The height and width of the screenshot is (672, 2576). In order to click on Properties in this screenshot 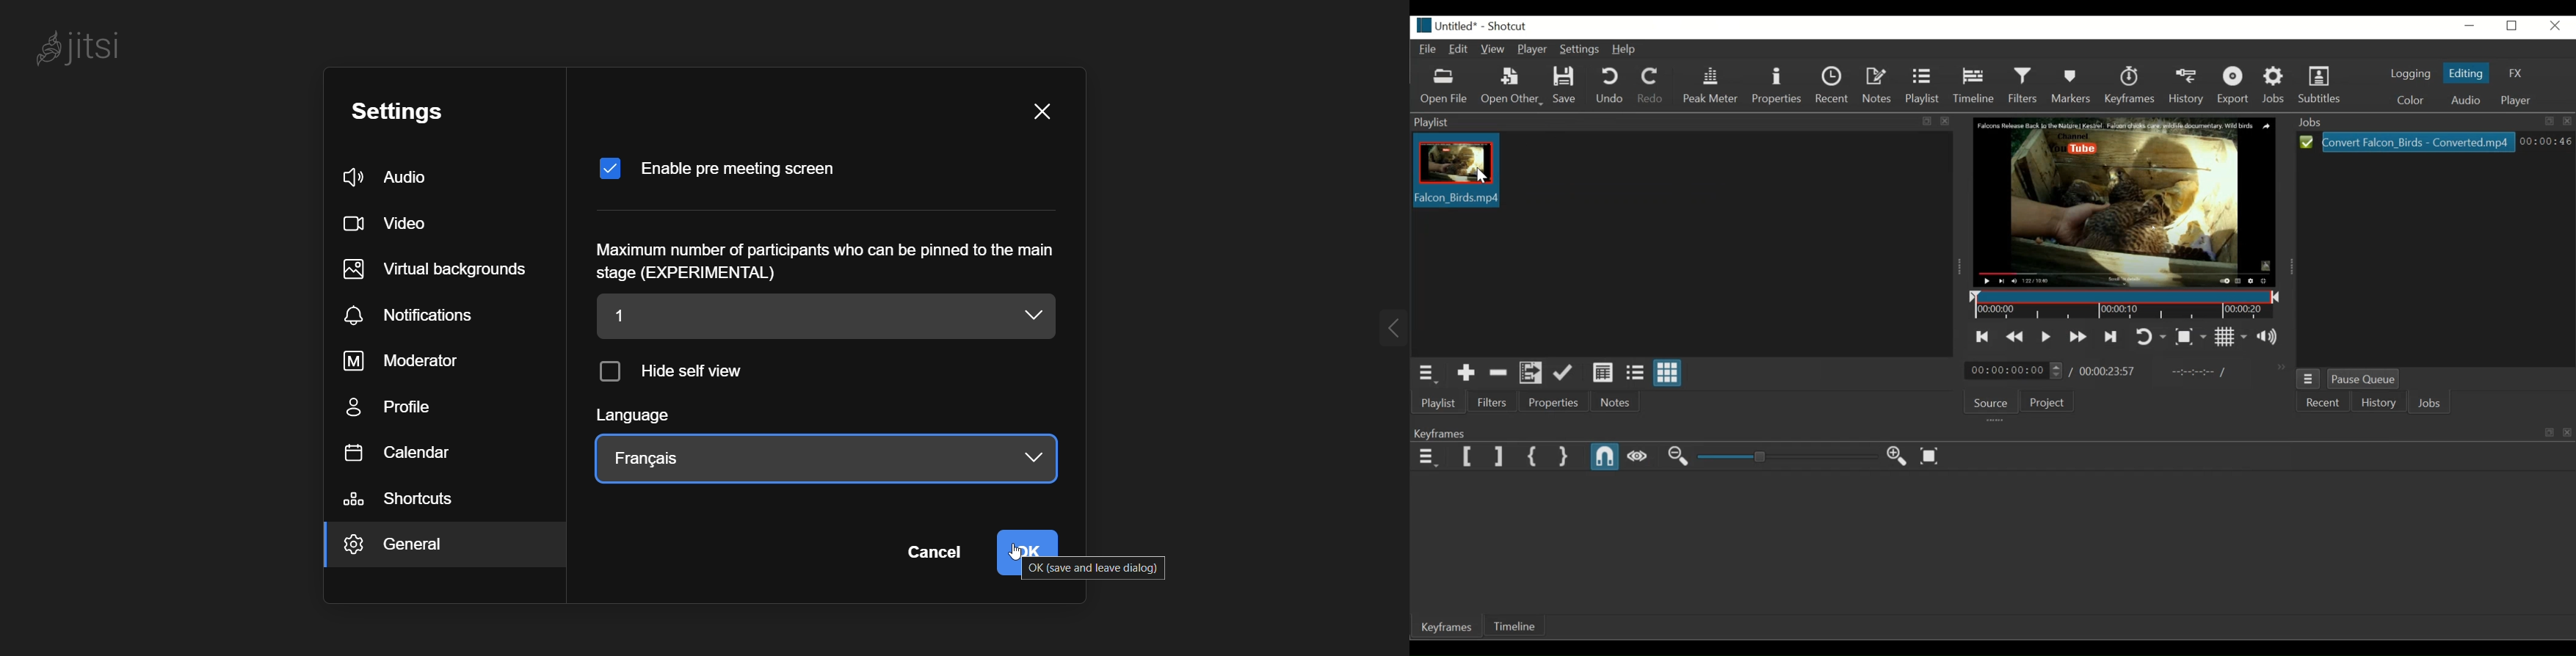, I will do `click(1777, 86)`.